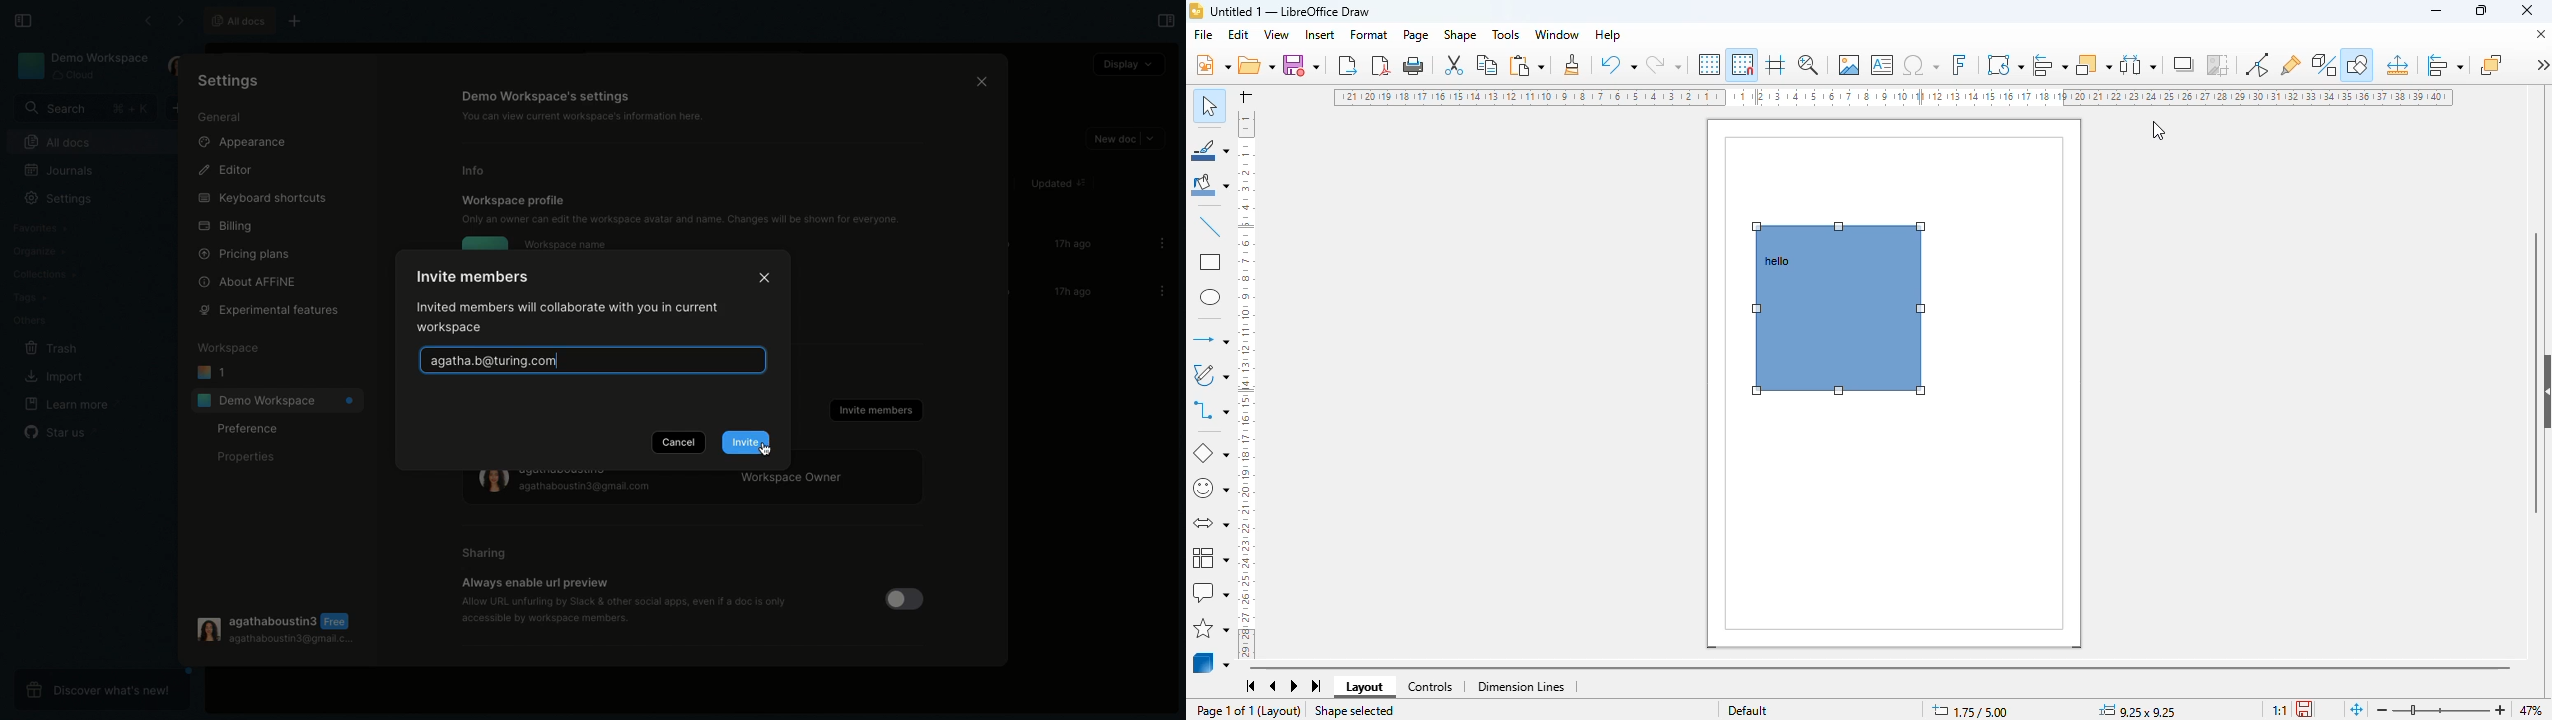 The width and height of the screenshot is (2576, 728). I want to click on 3D objects, so click(1212, 662).